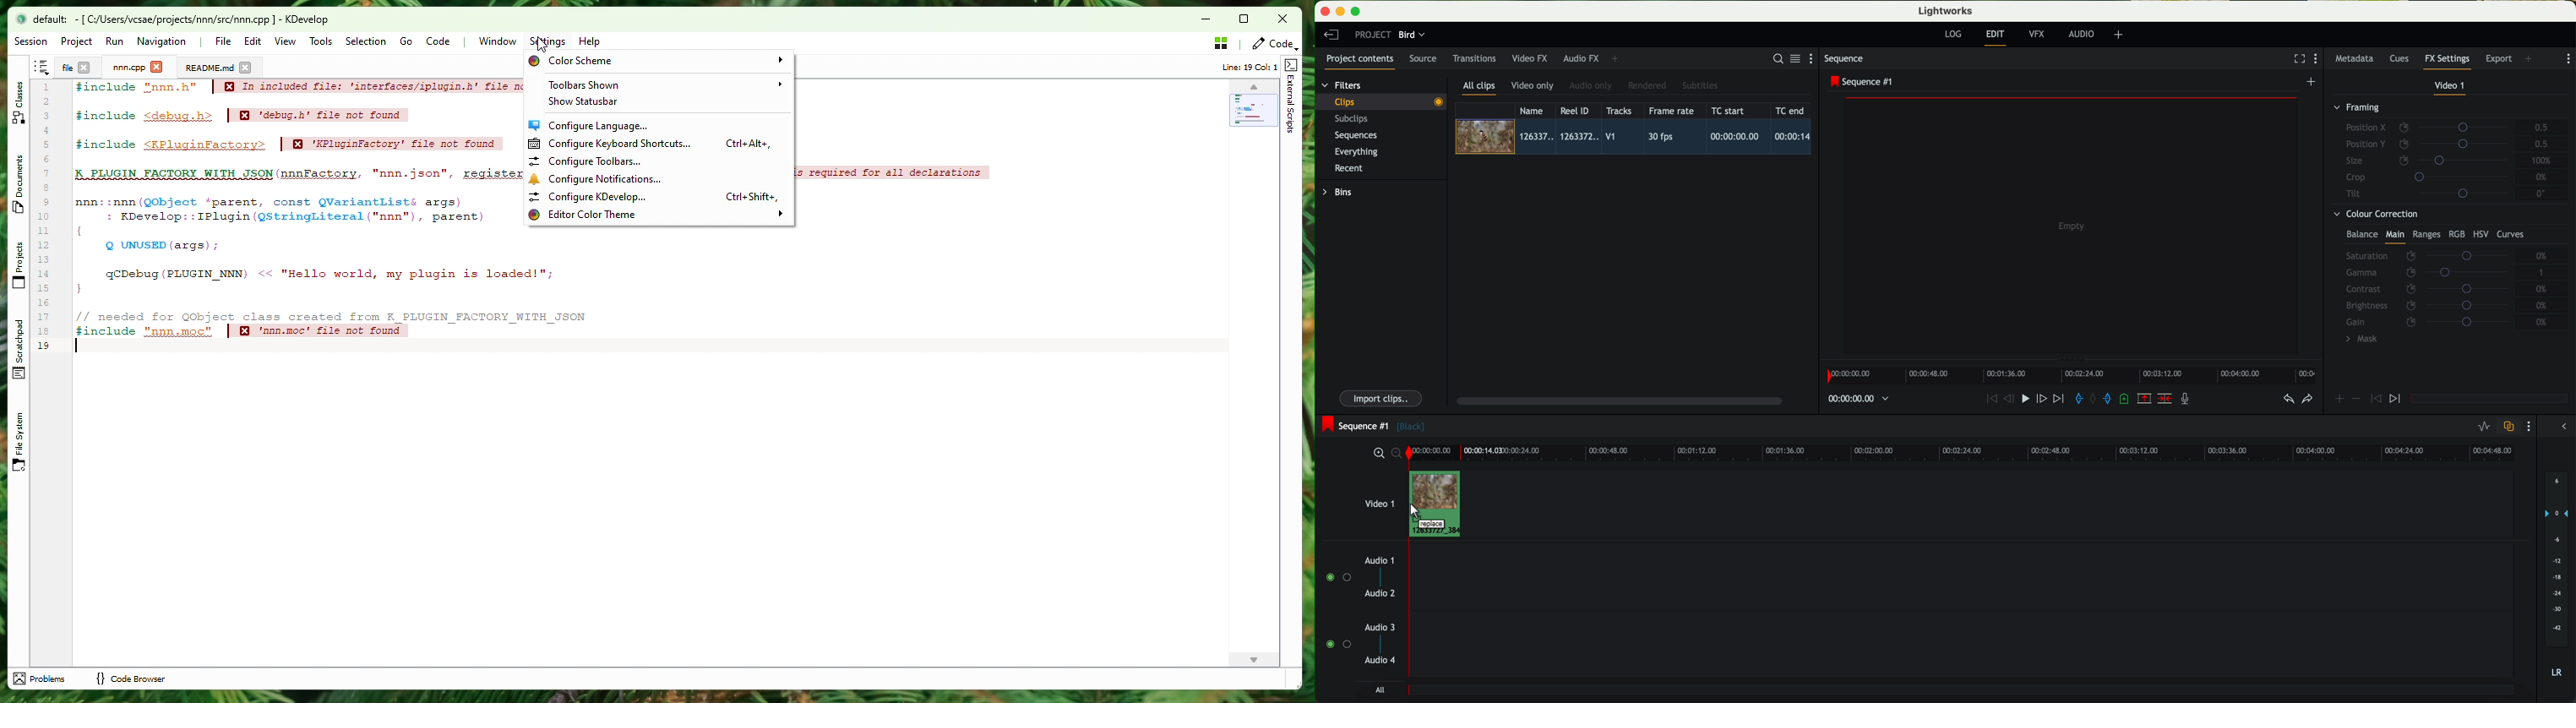 Image resolution: width=2576 pixels, height=728 pixels. Describe the element at coordinates (1997, 37) in the screenshot. I see `edit` at that location.